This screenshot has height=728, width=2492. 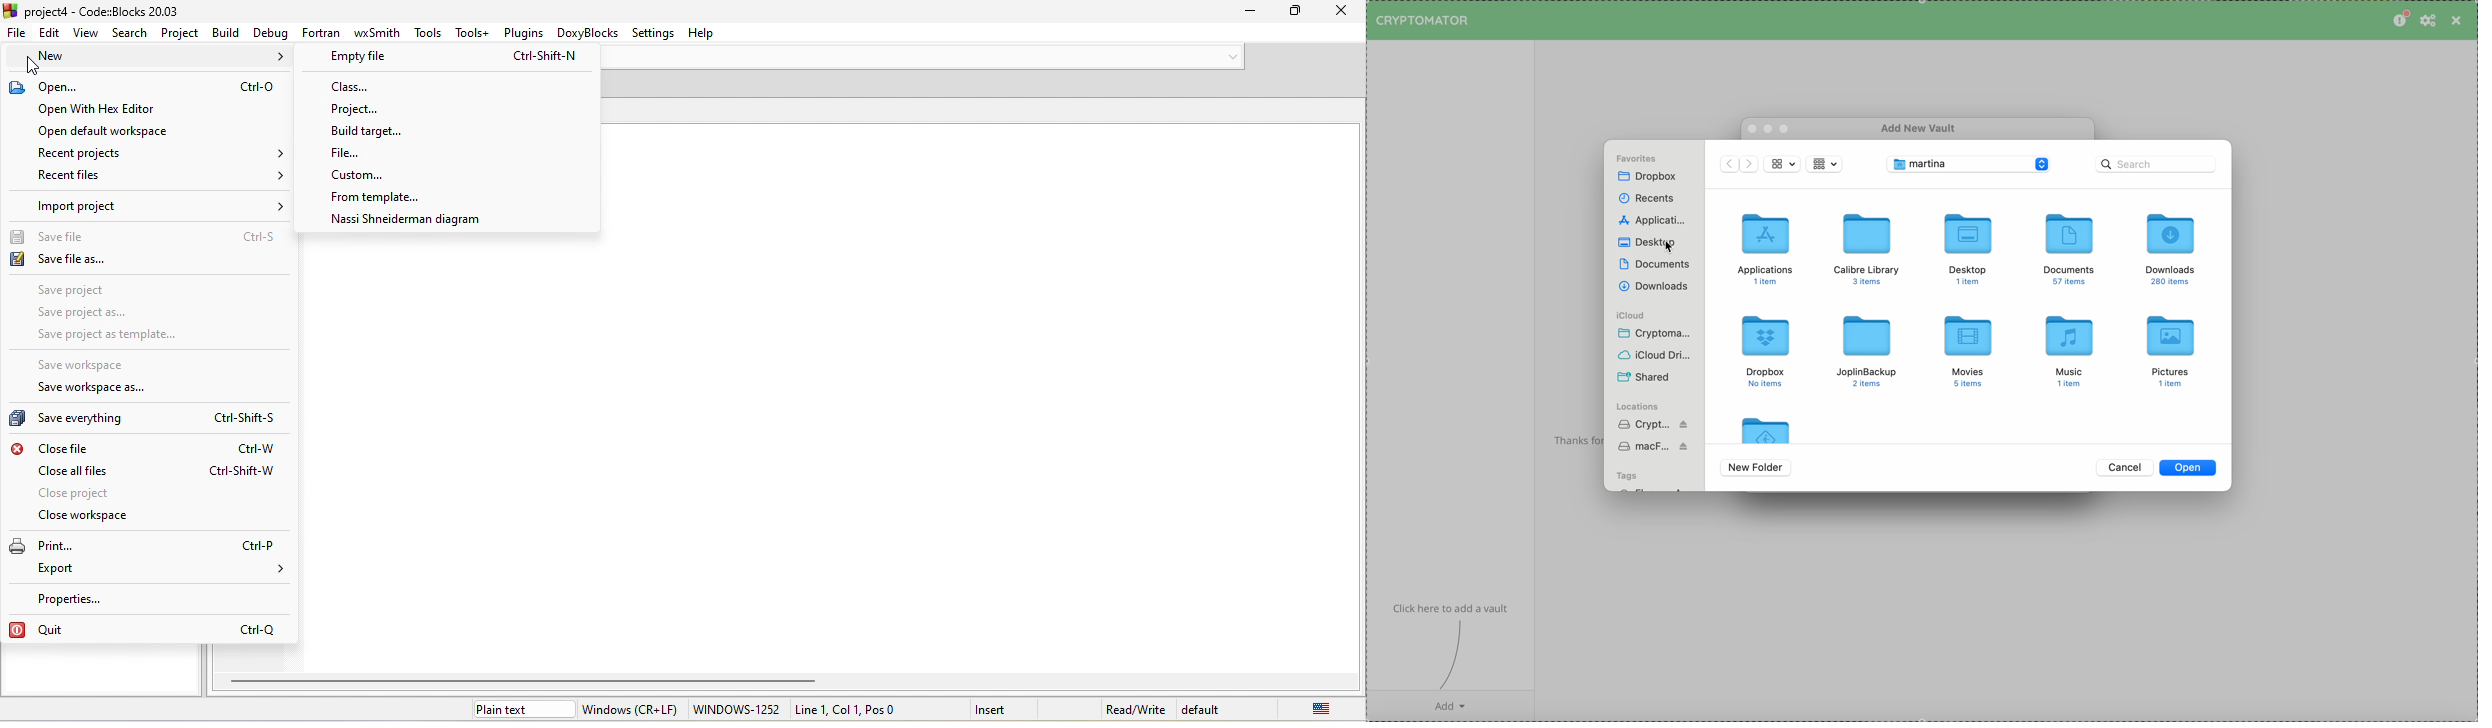 I want to click on close, so click(x=2456, y=21).